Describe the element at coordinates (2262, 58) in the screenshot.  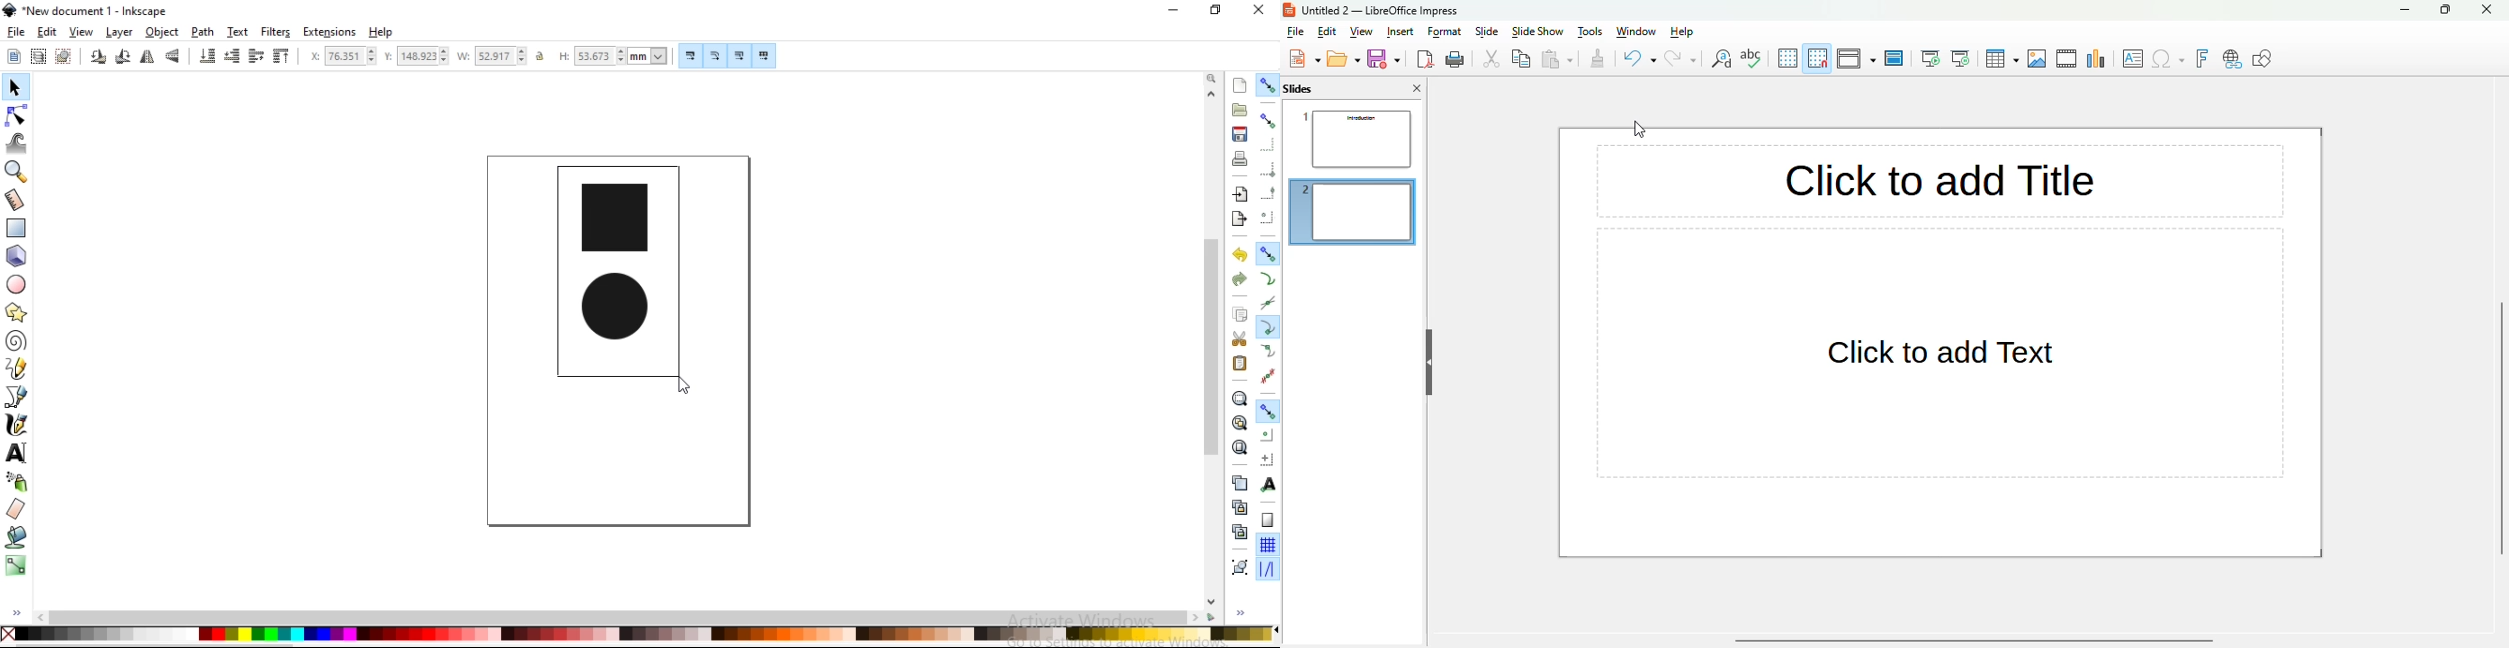
I see `show draw functions` at that location.